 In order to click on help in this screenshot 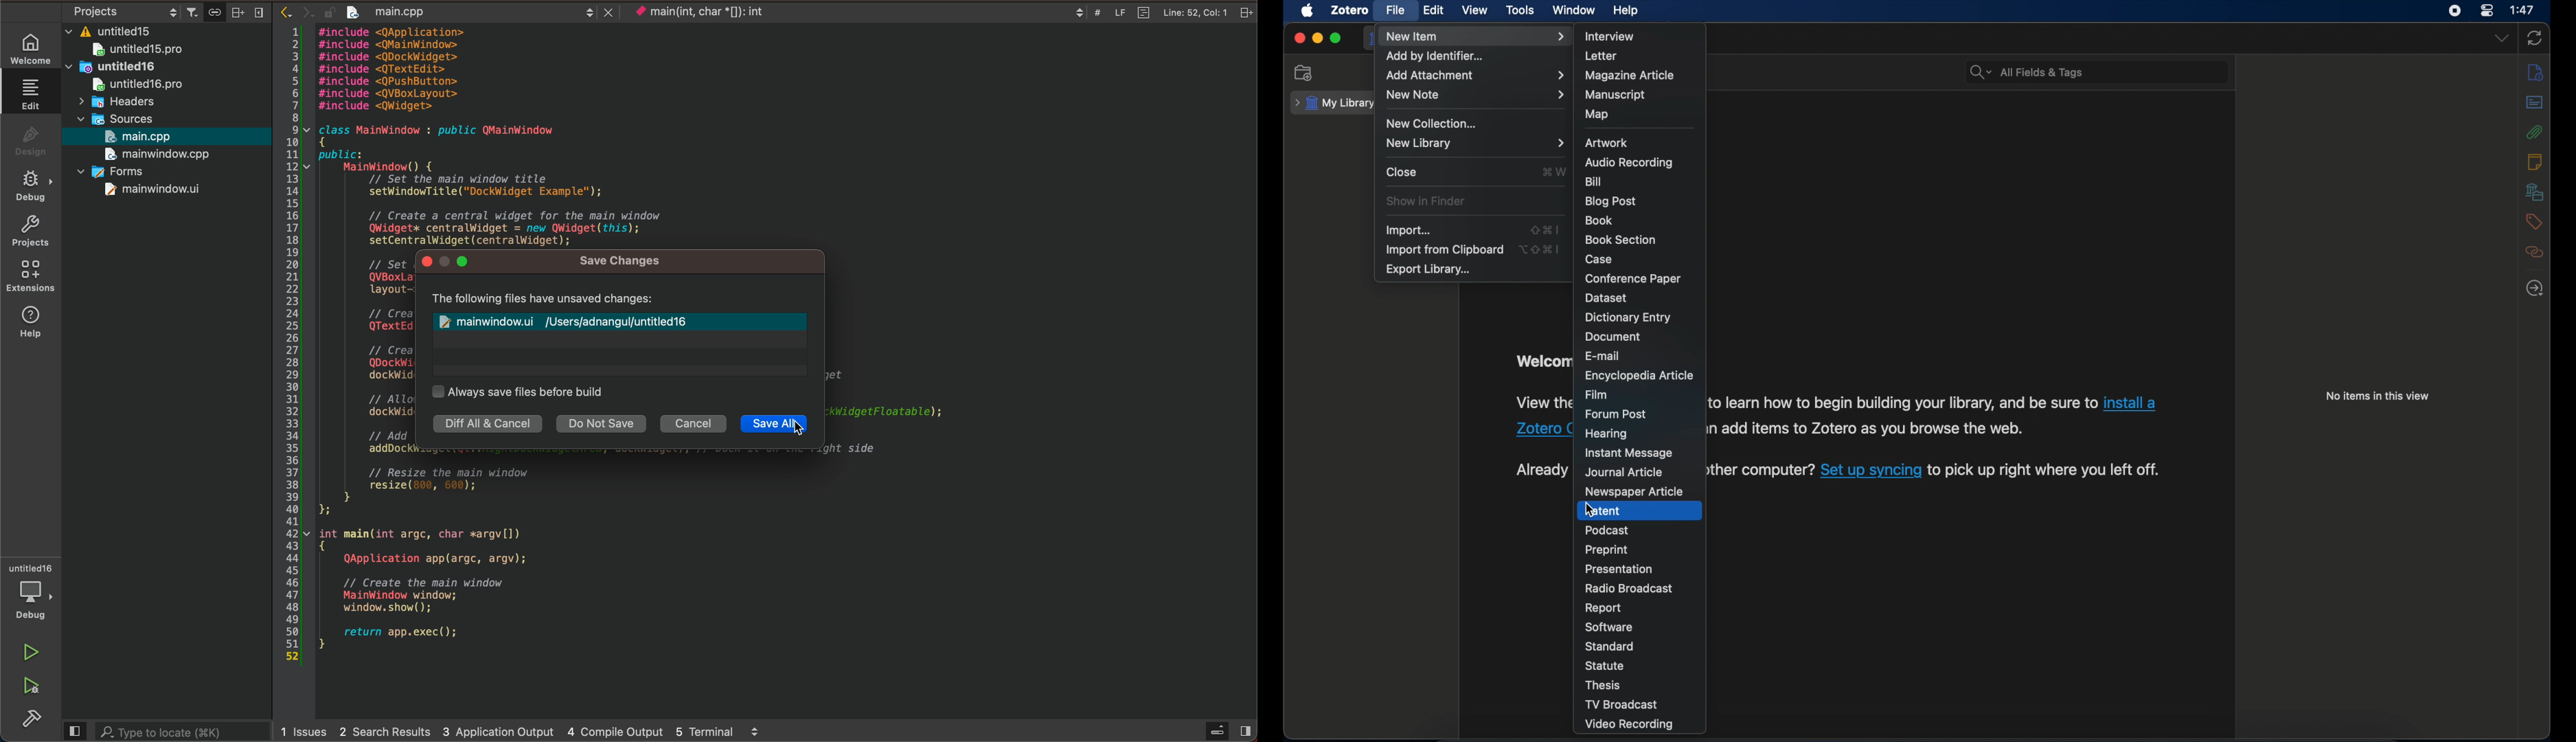, I will do `click(1626, 11)`.